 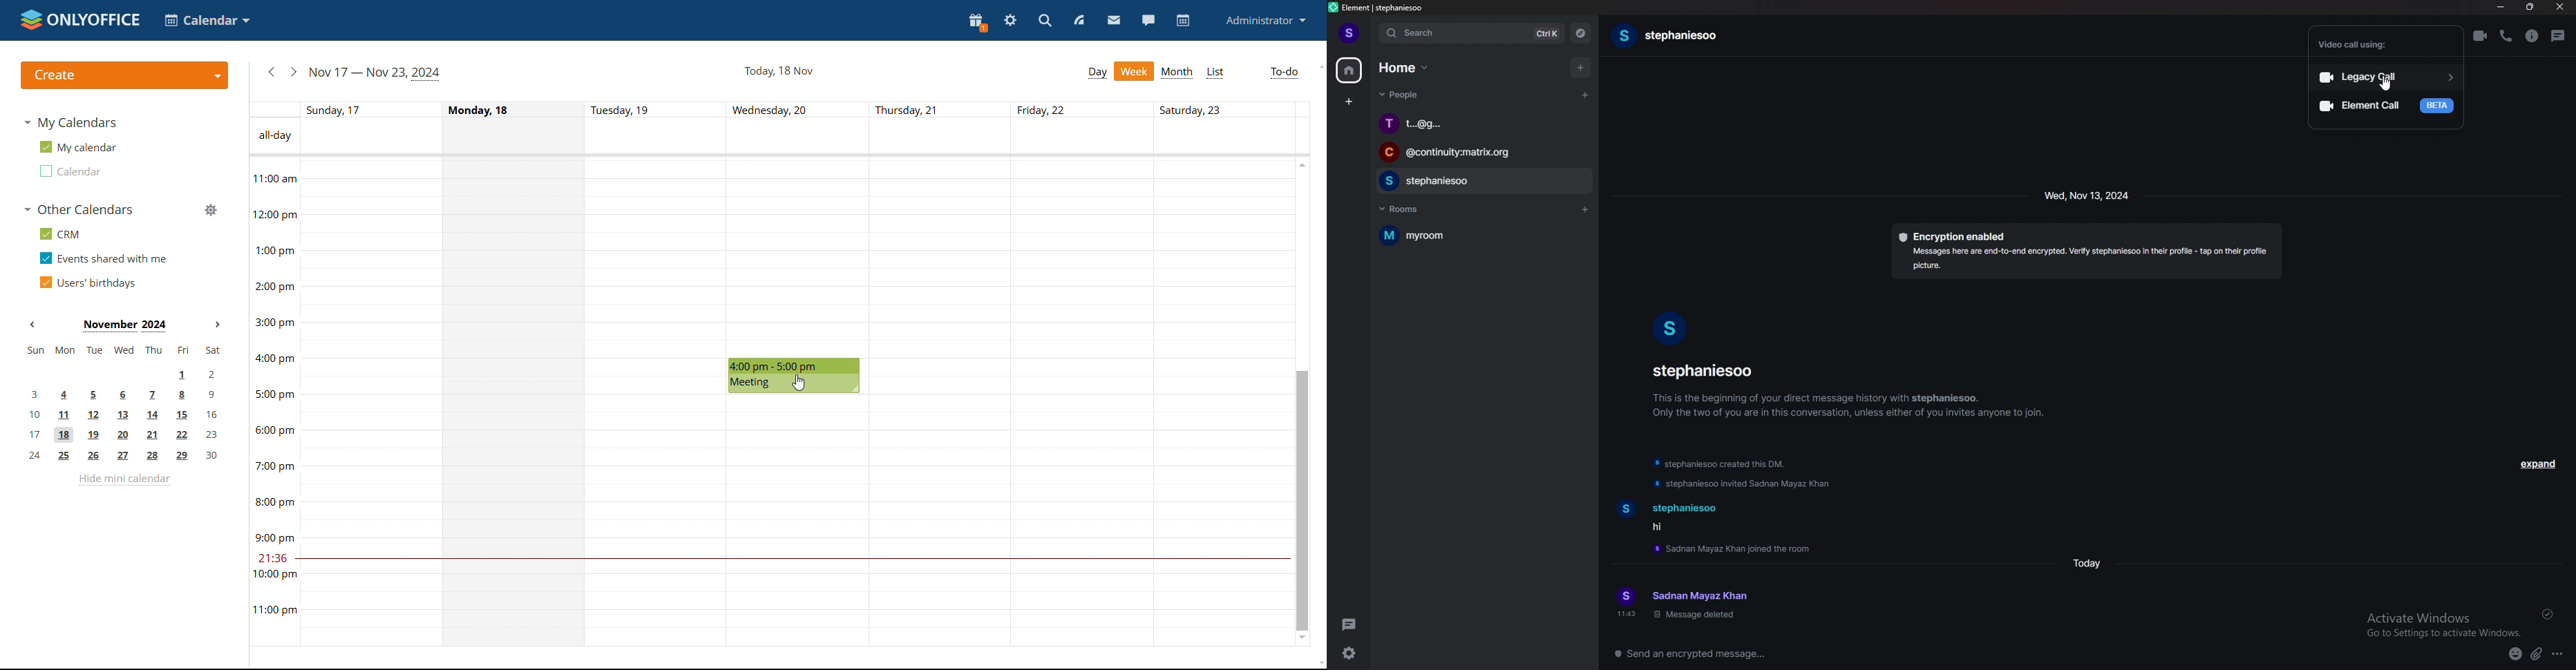 I want to click on update, so click(x=1738, y=548).